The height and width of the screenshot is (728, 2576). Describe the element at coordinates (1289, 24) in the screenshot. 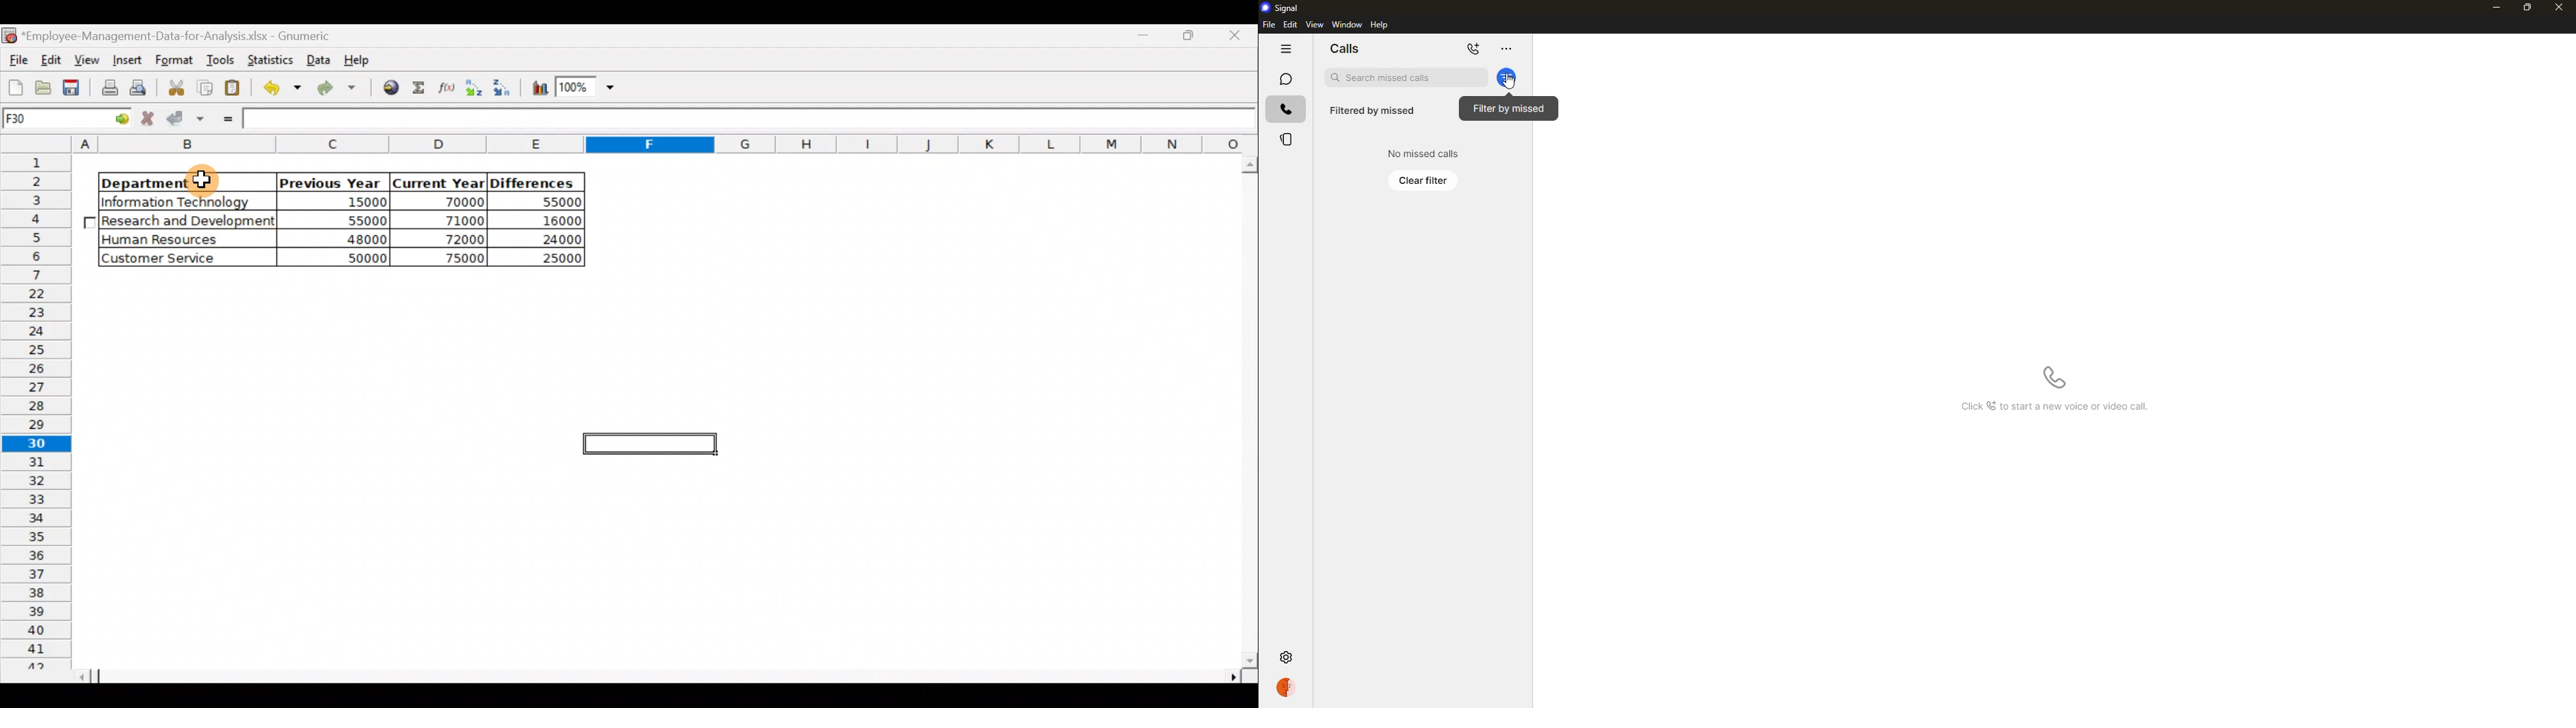

I see `edit` at that location.